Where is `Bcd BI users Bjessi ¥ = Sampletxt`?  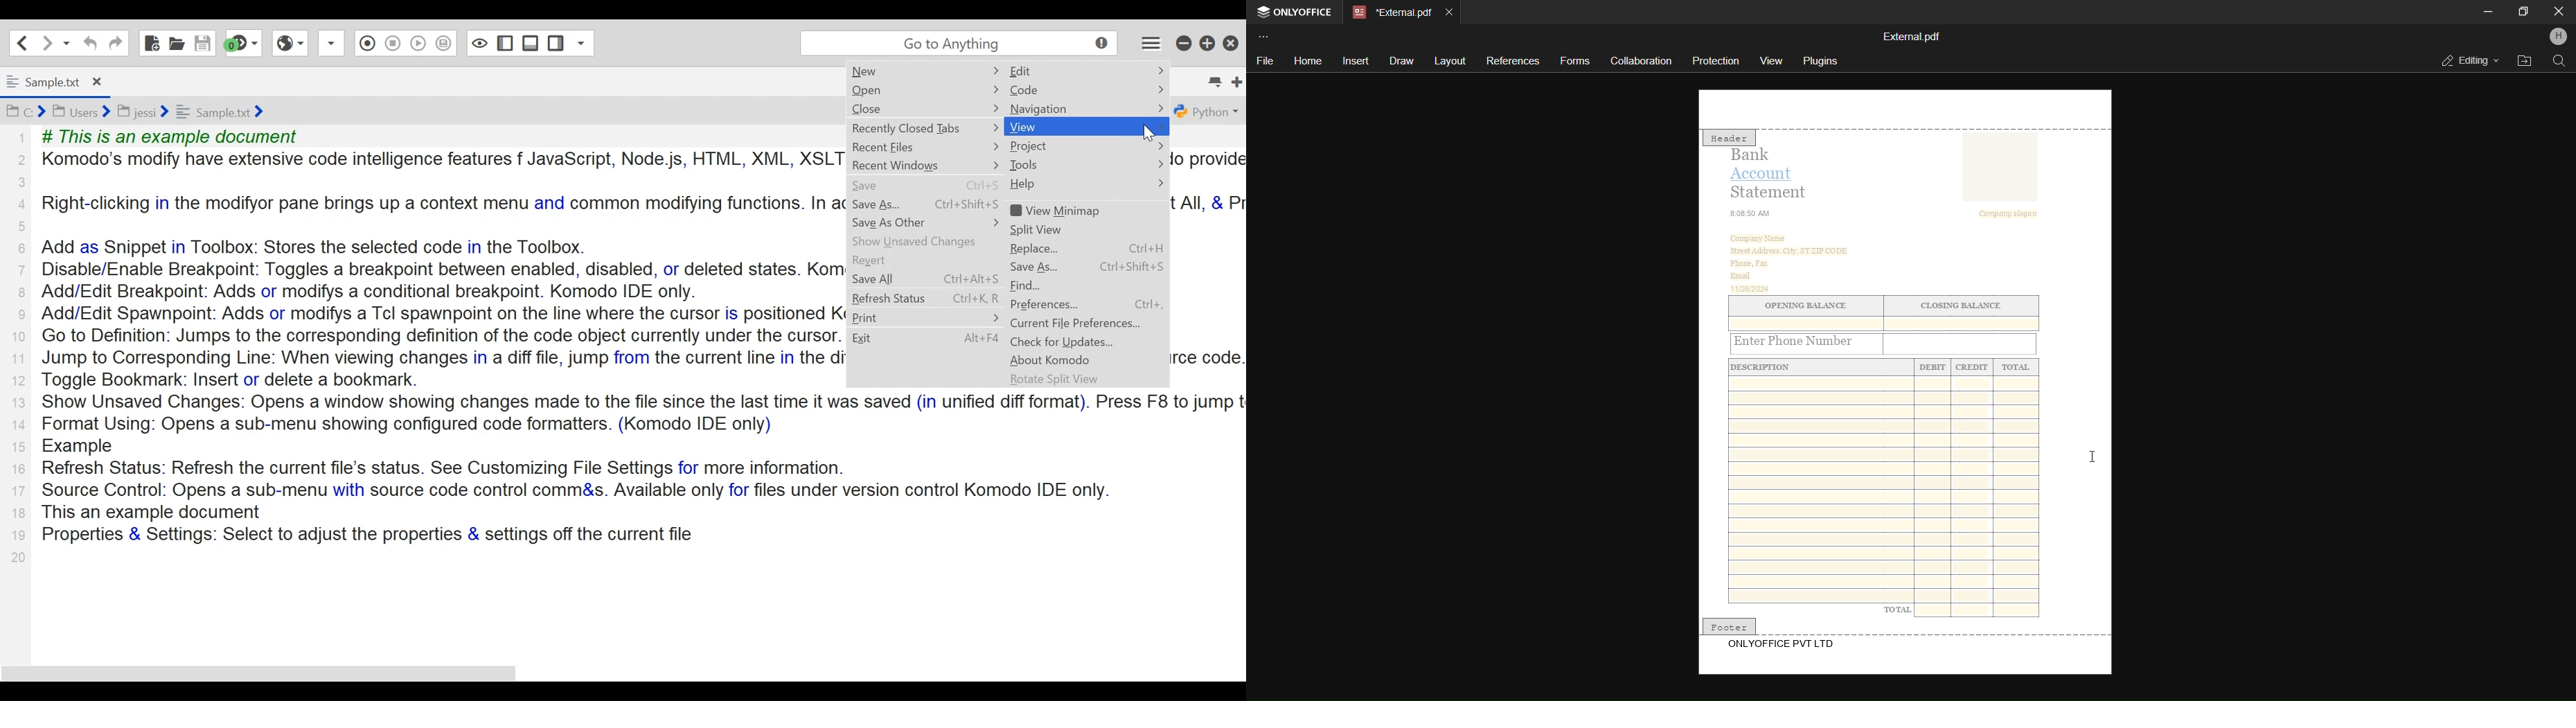
Bcd BI users Bjessi ¥ = Sampletxt is located at coordinates (157, 112).